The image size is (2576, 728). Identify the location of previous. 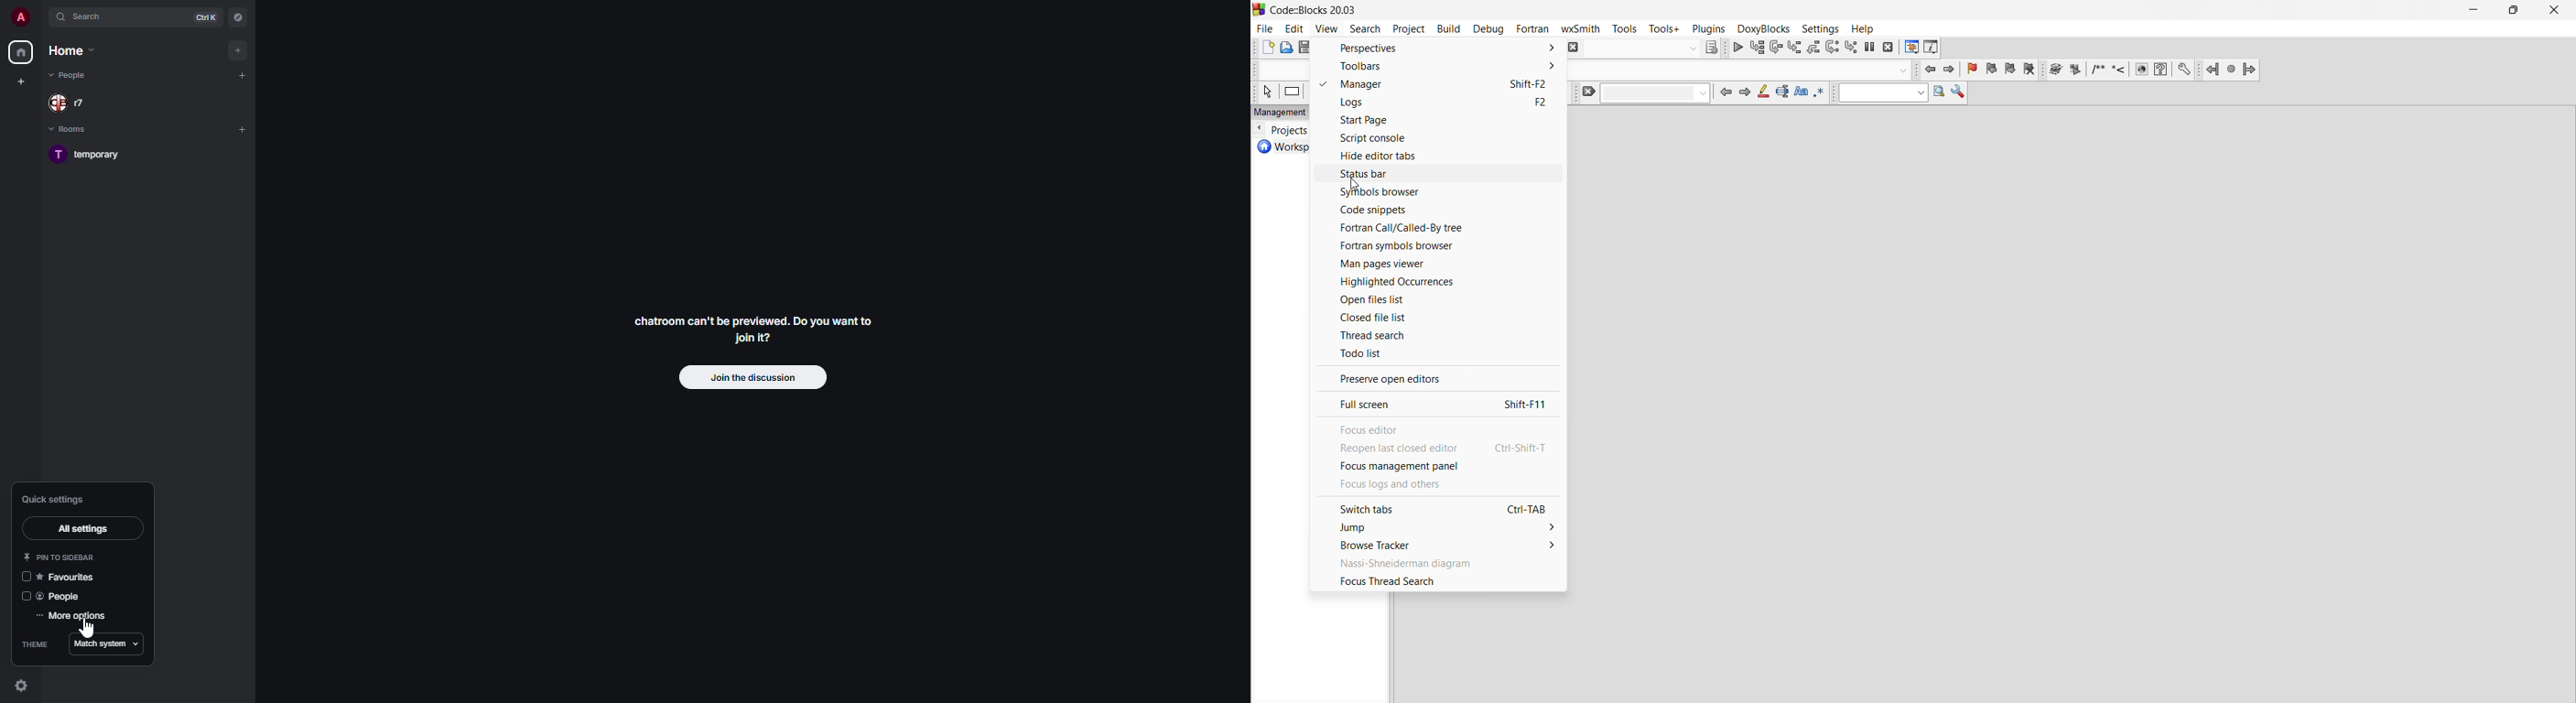
(1724, 95).